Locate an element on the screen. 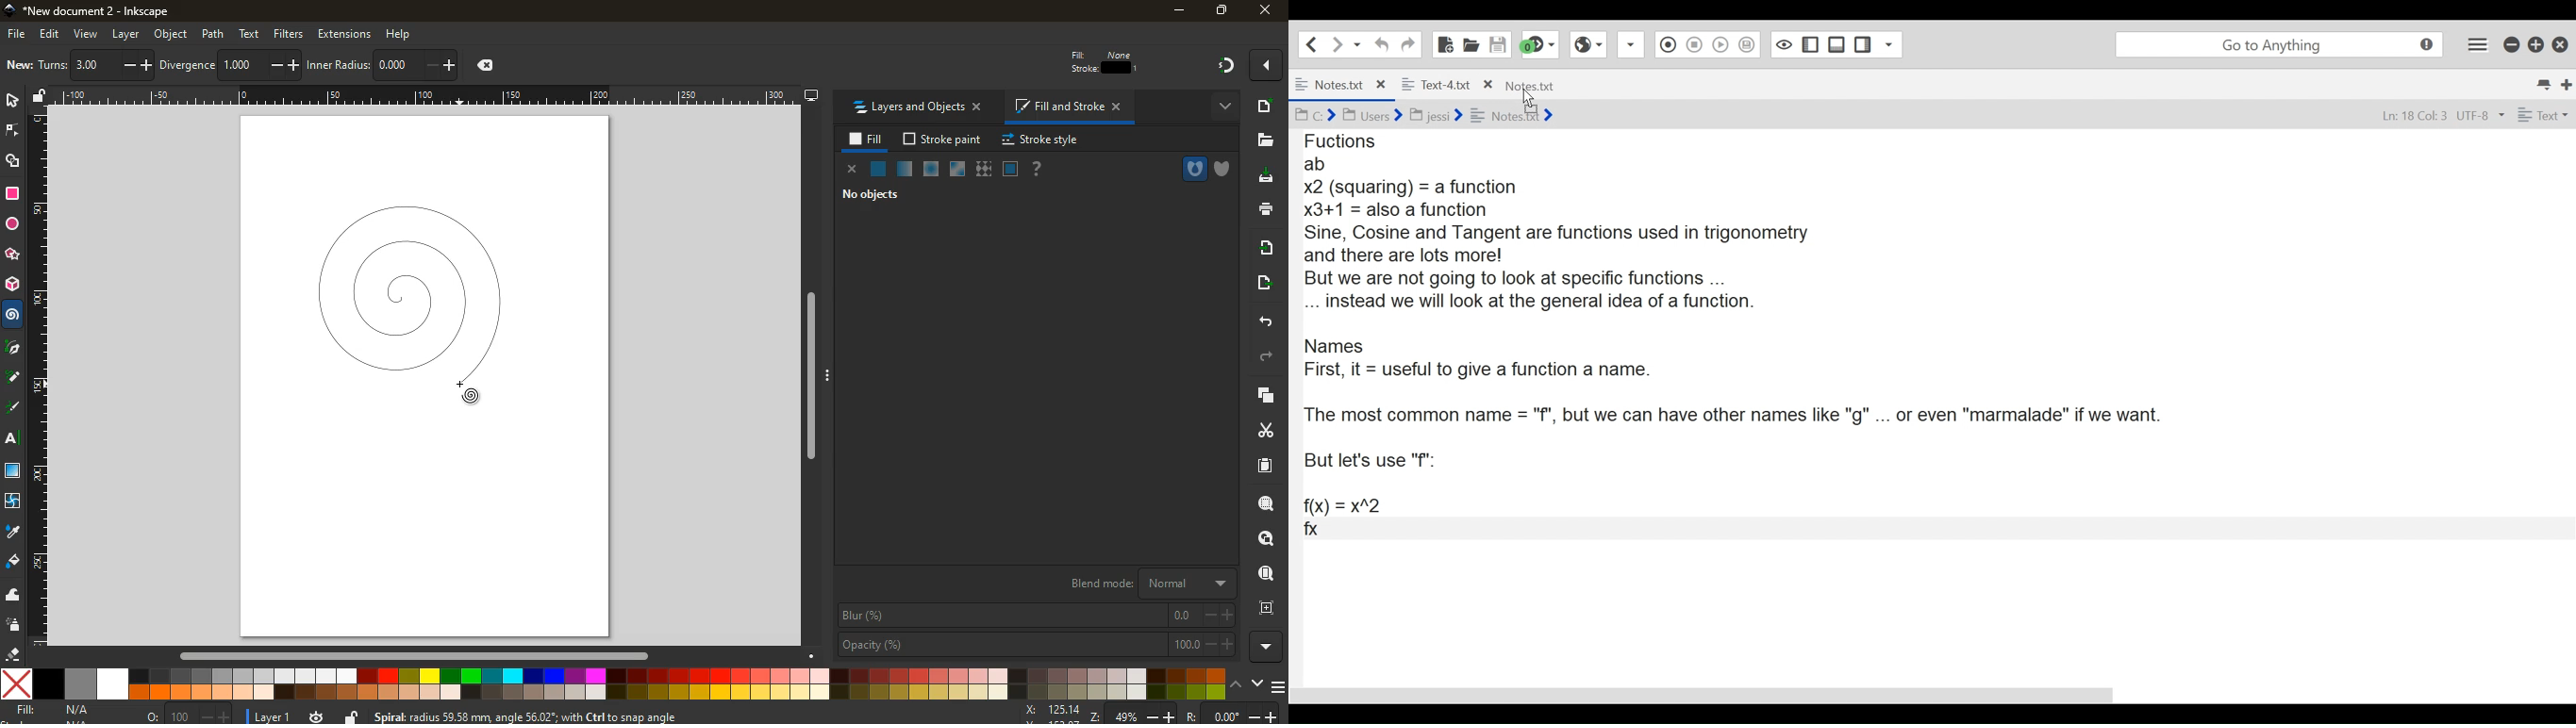 This screenshot has width=2576, height=728. divide is located at coordinates (267, 66).